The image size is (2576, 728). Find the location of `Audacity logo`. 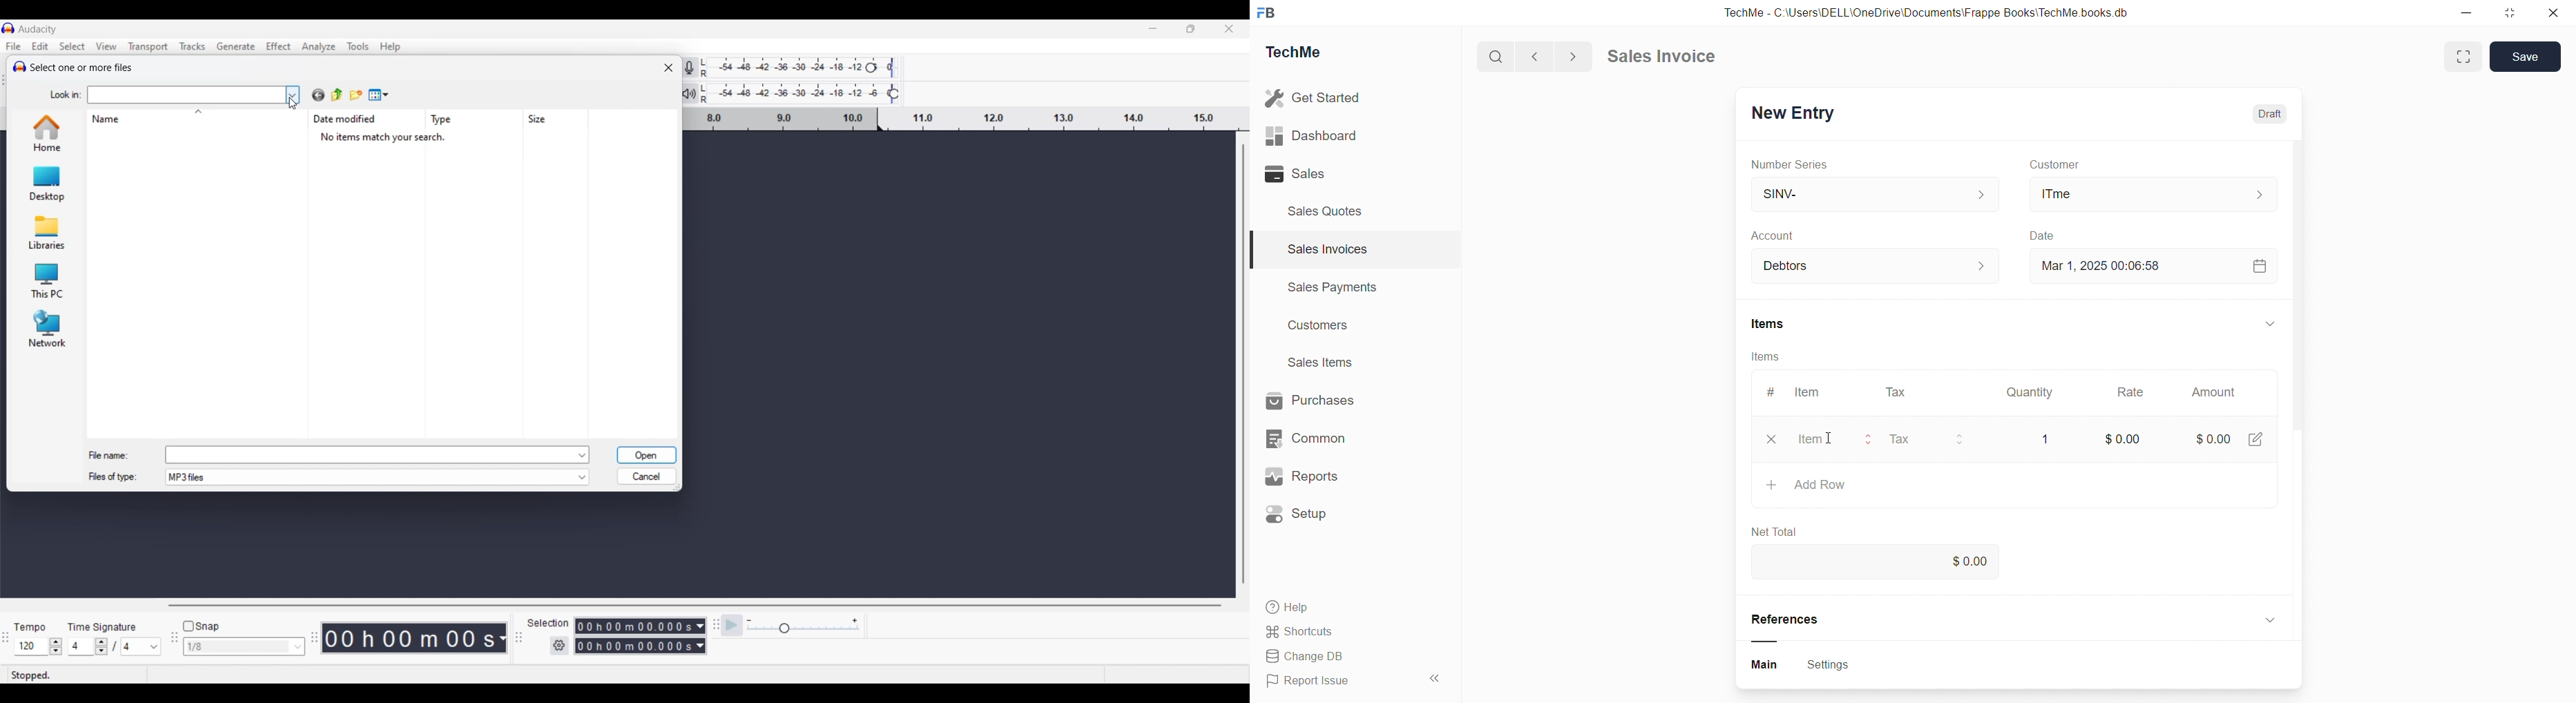

Audacity logo is located at coordinates (17, 65).